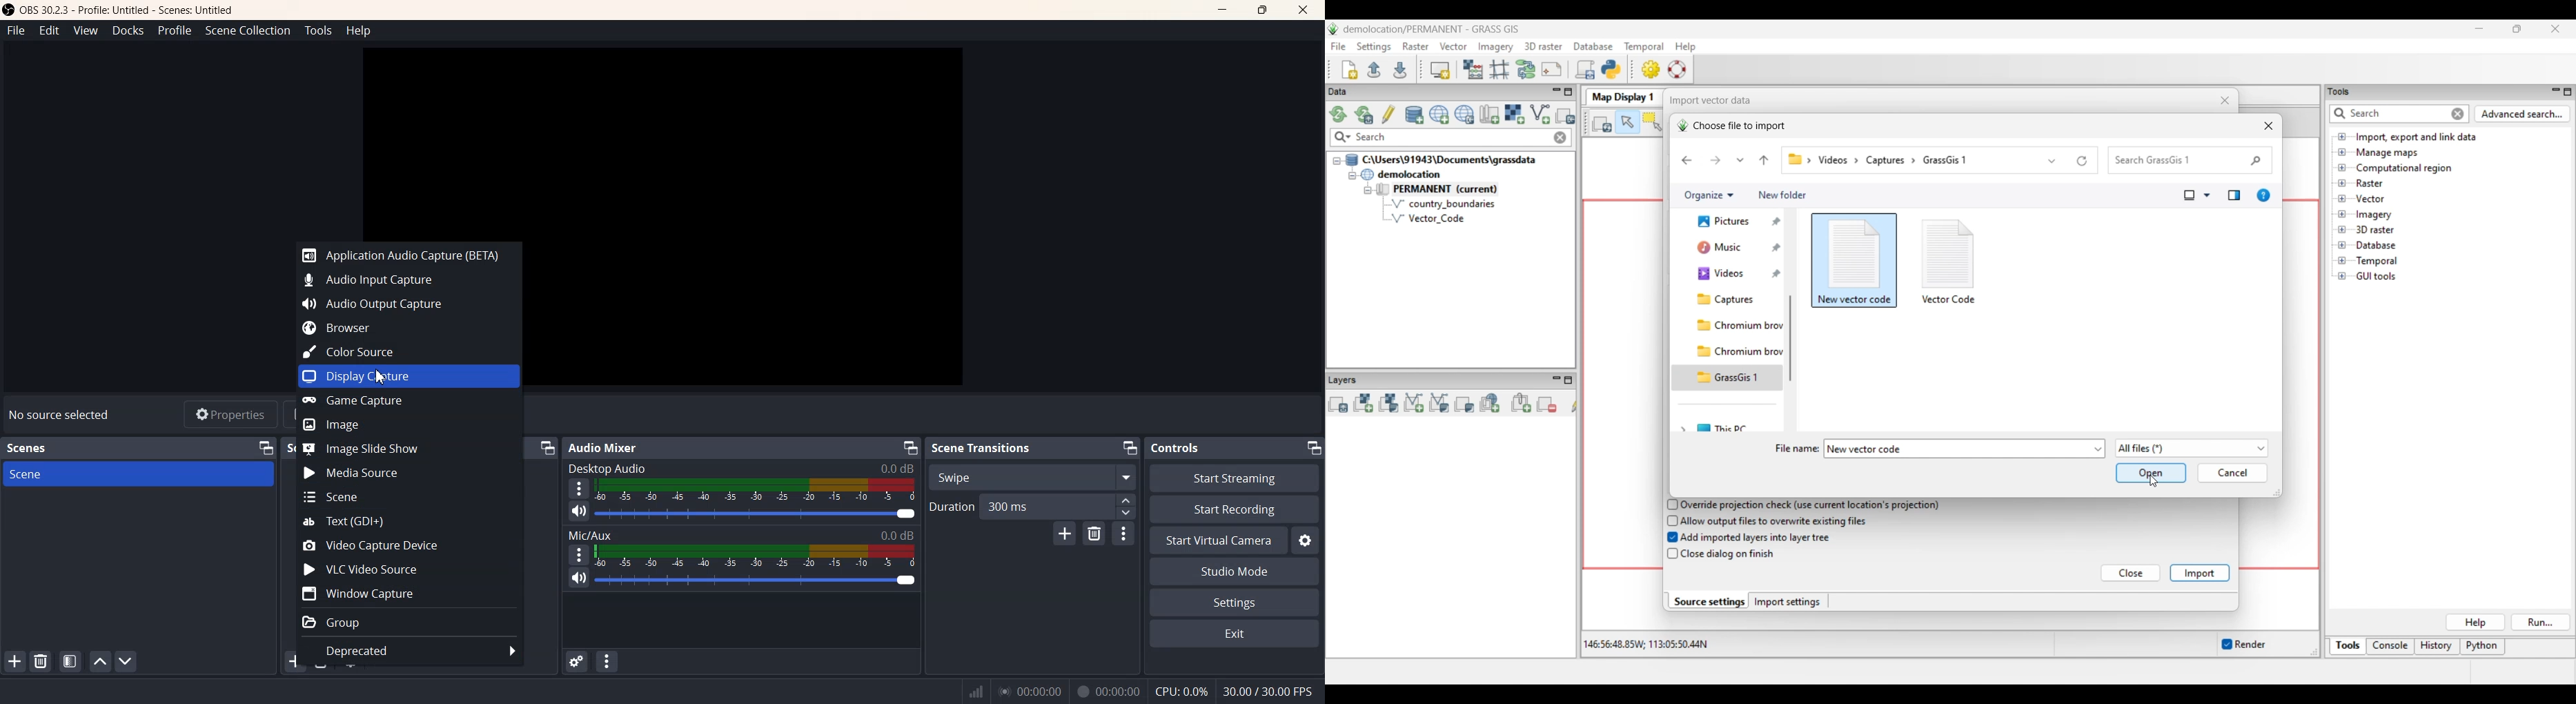 The height and width of the screenshot is (728, 2576). Describe the element at coordinates (1234, 509) in the screenshot. I see `Start Recording` at that location.